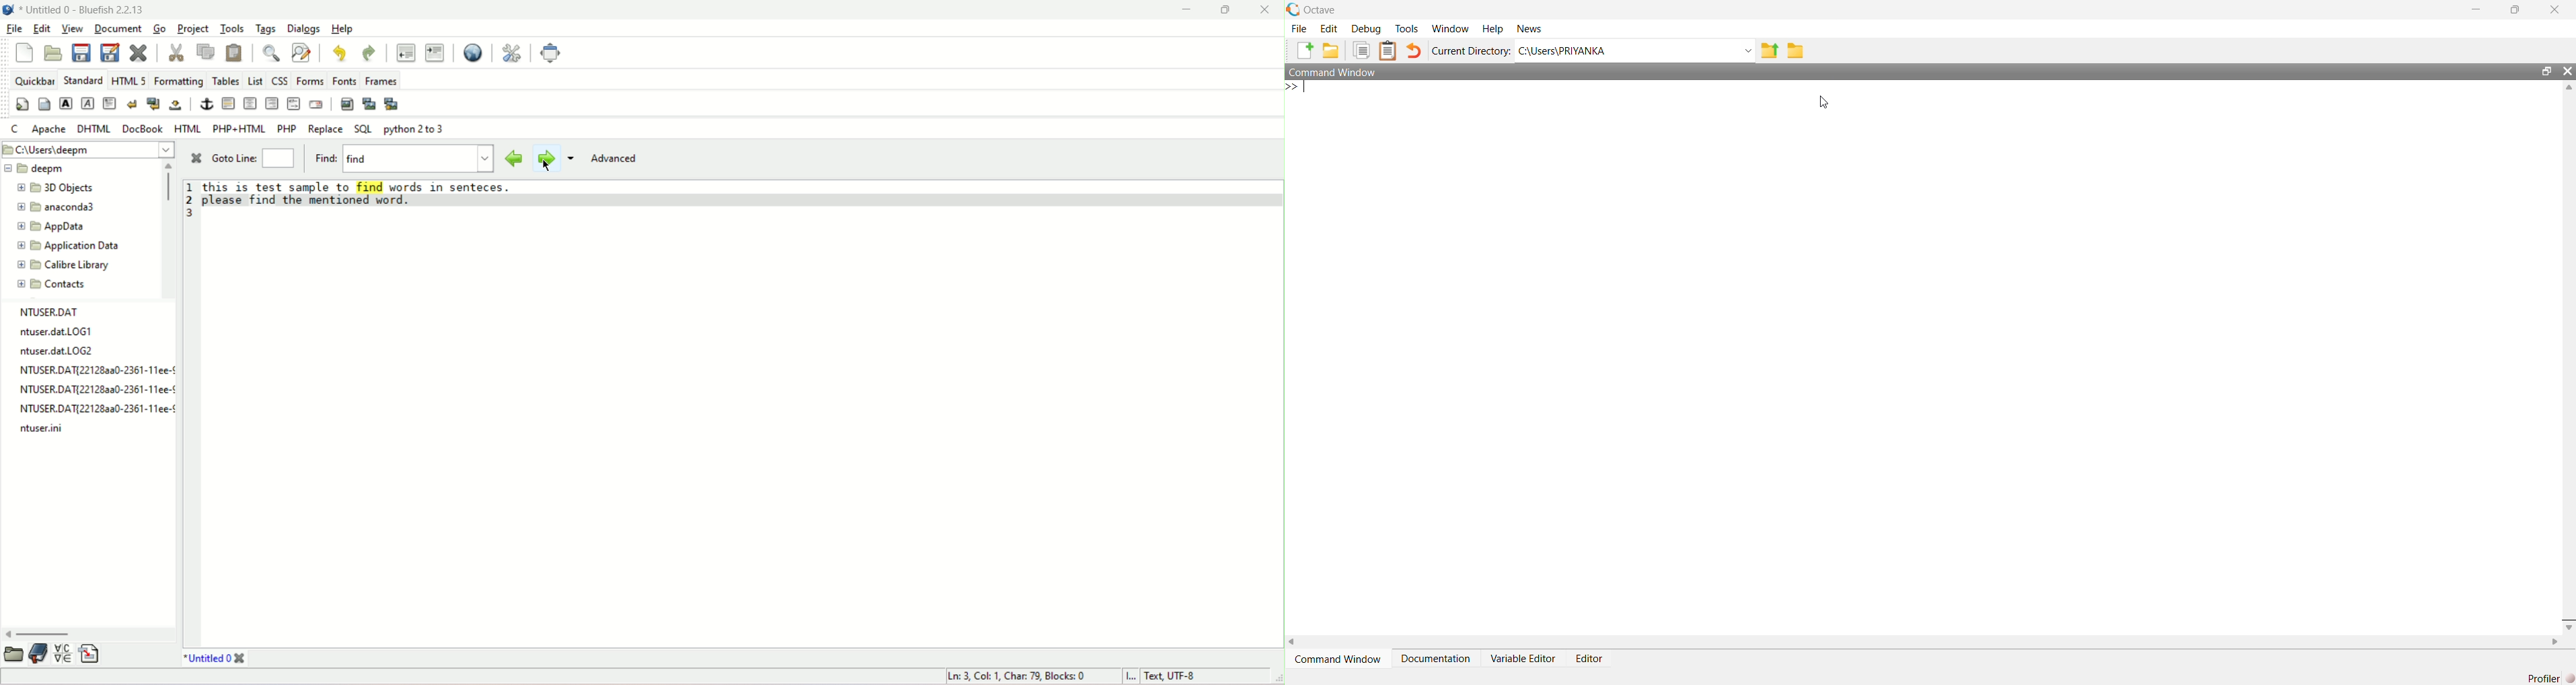  I want to click on Left Scroll, so click(1293, 641).